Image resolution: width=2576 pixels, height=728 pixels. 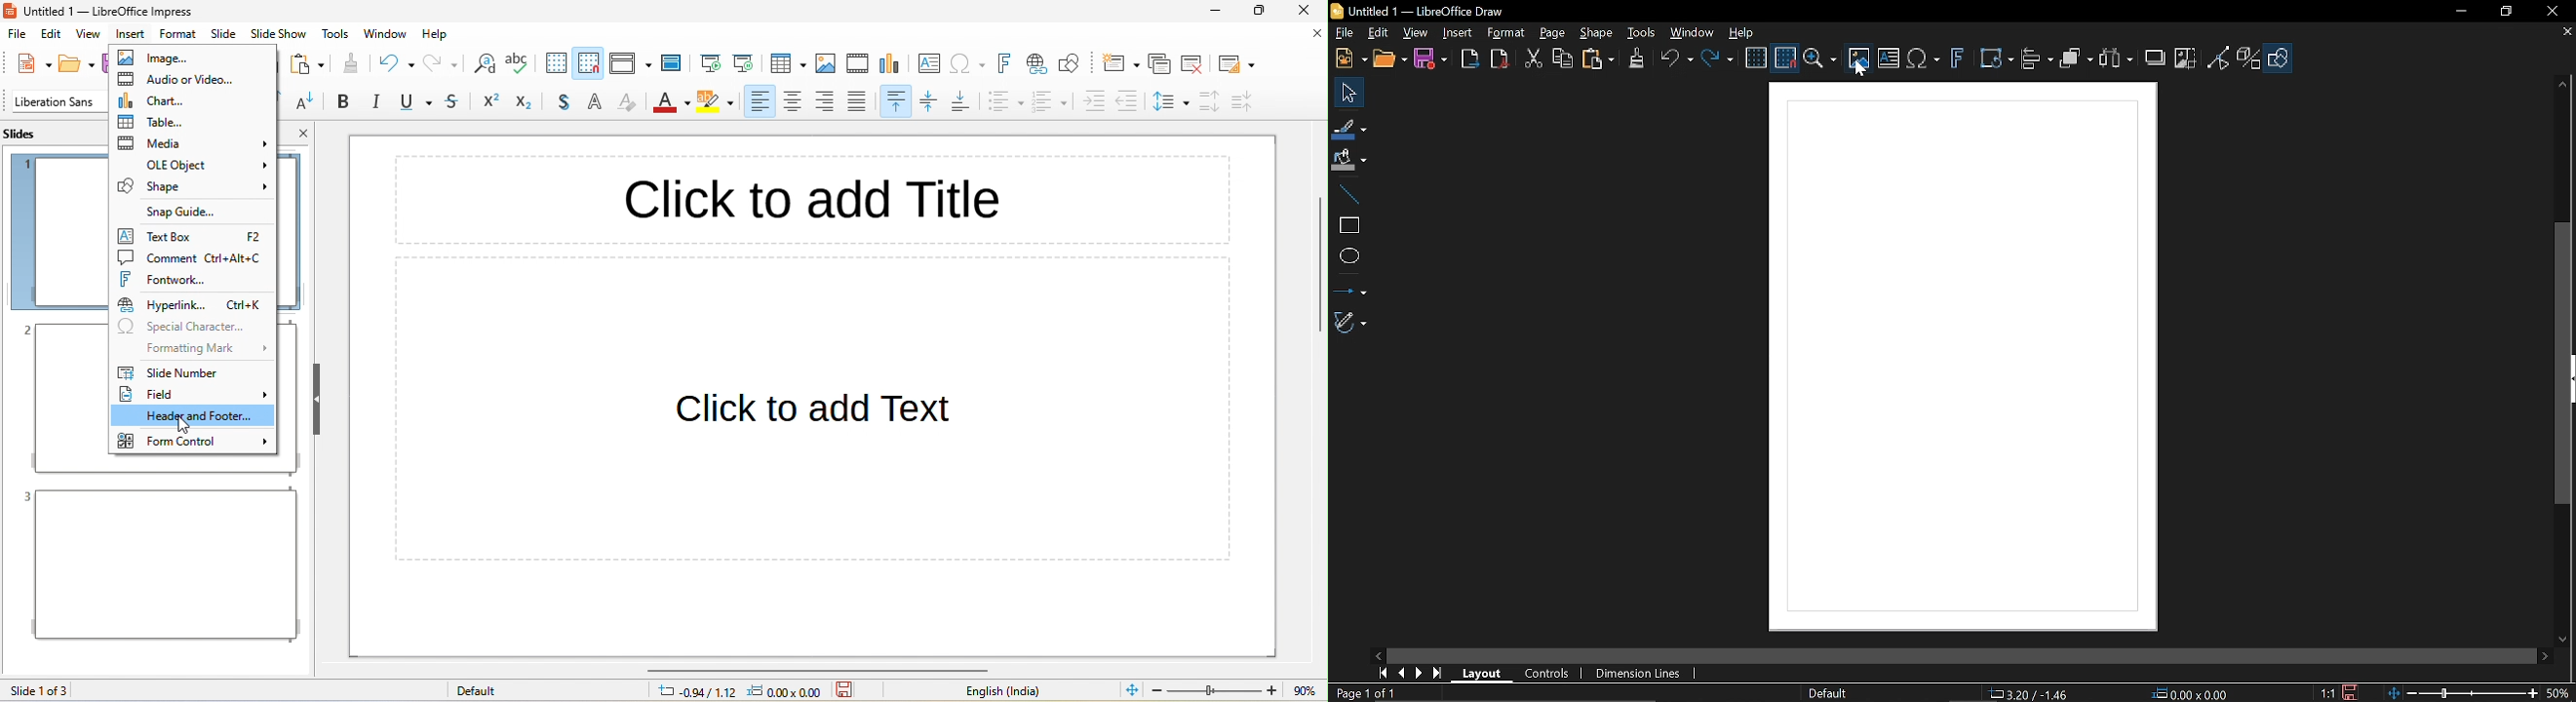 I want to click on click to add title, so click(x=813, y=200).